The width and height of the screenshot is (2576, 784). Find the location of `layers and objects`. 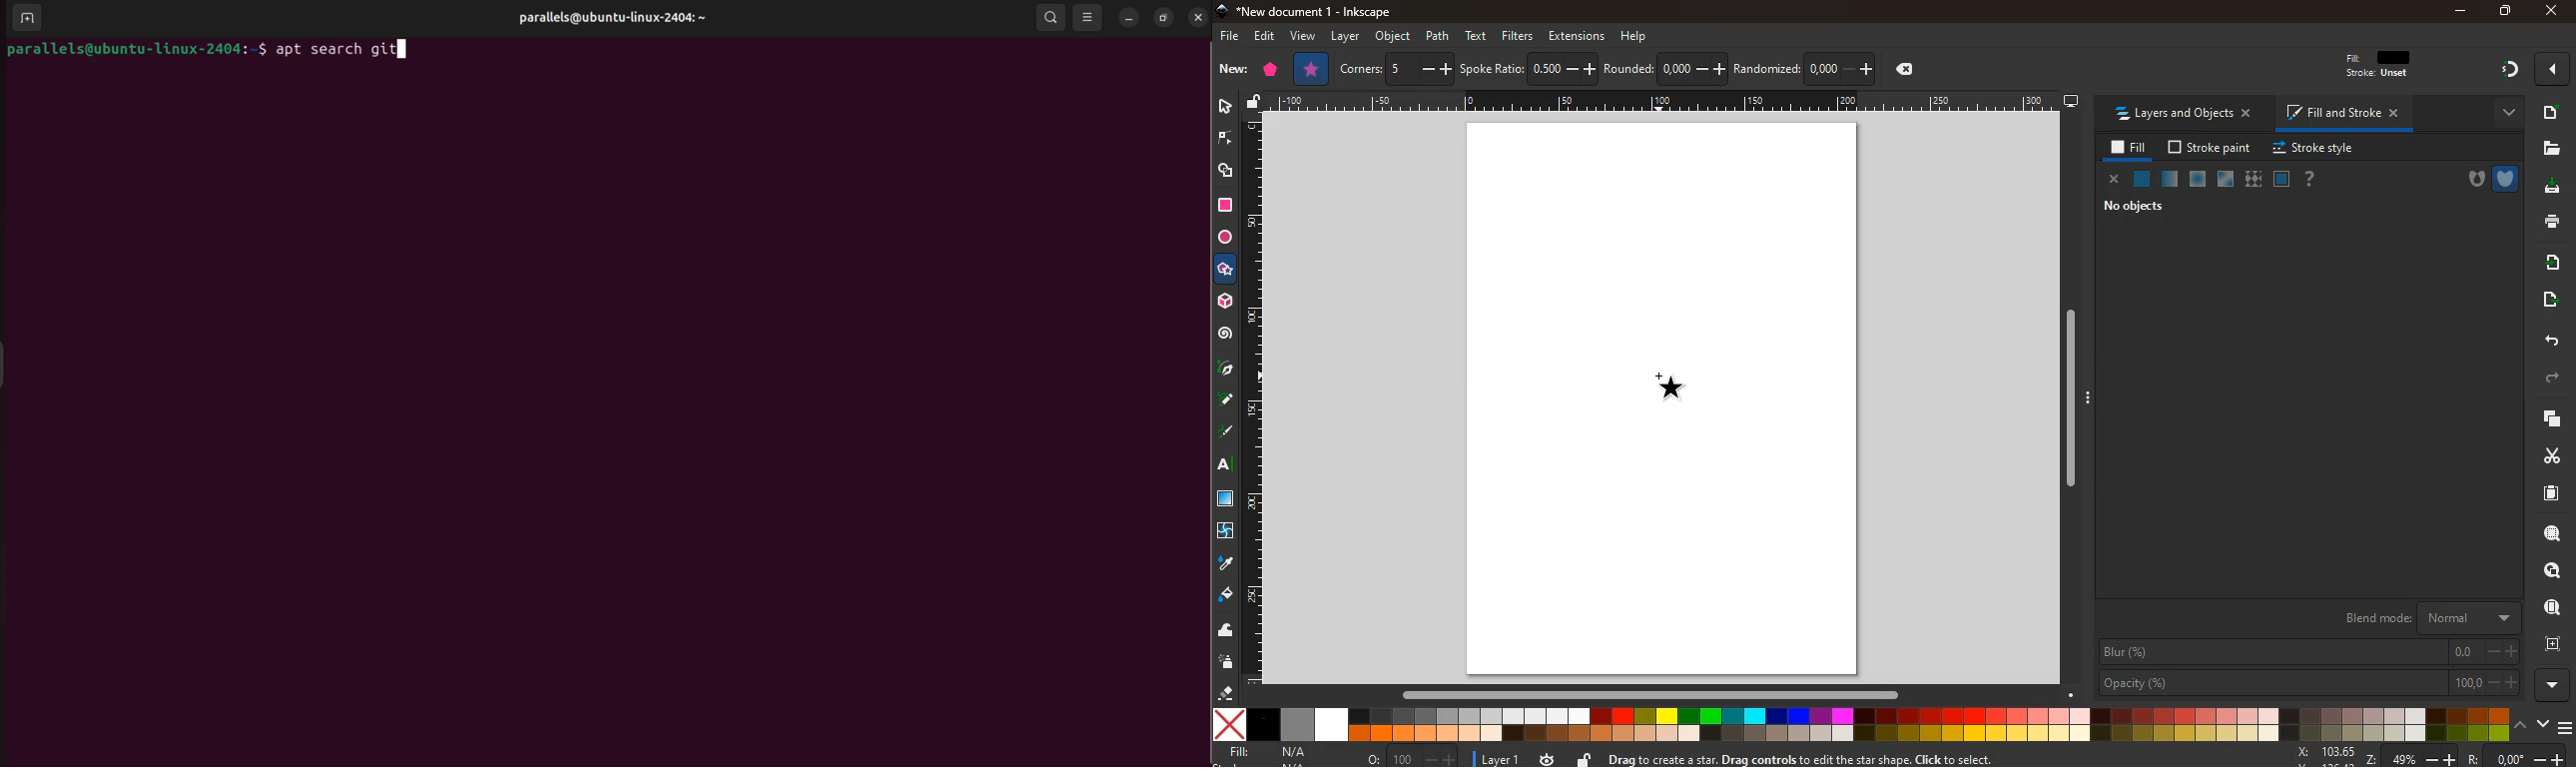

layers and objects is located at coordinates (2183, 114).